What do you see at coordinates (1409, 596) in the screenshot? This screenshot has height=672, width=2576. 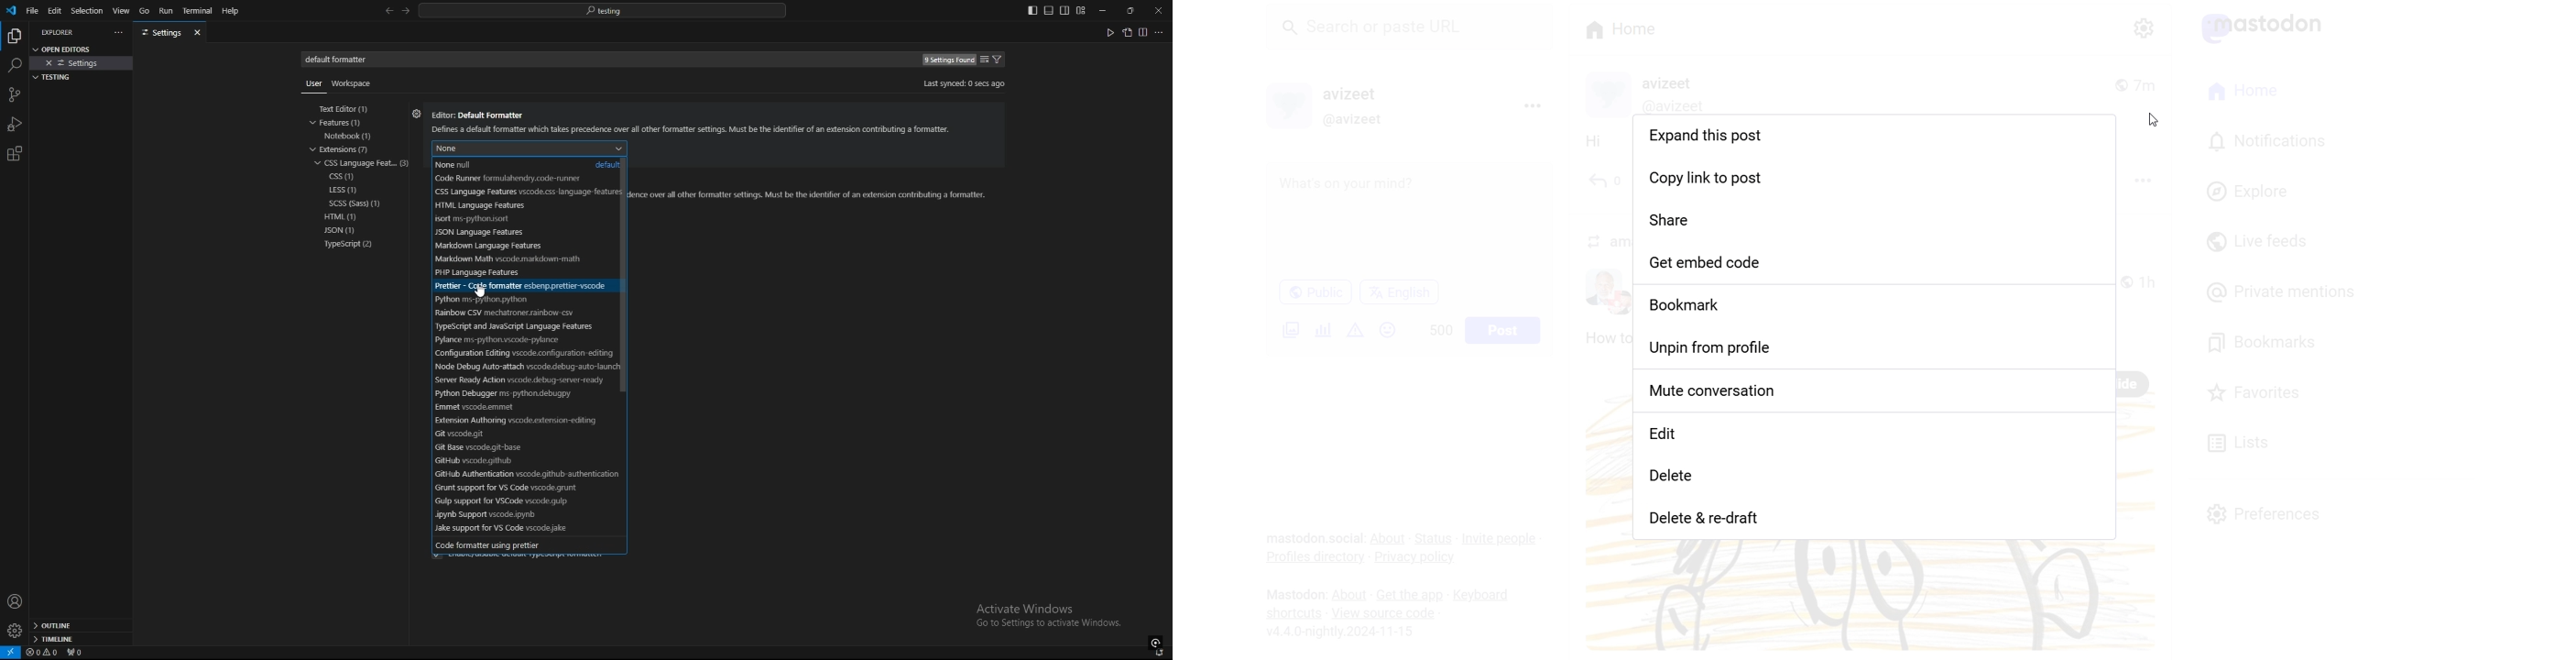 I see `Get the App` at bounding box center [1409, 596].